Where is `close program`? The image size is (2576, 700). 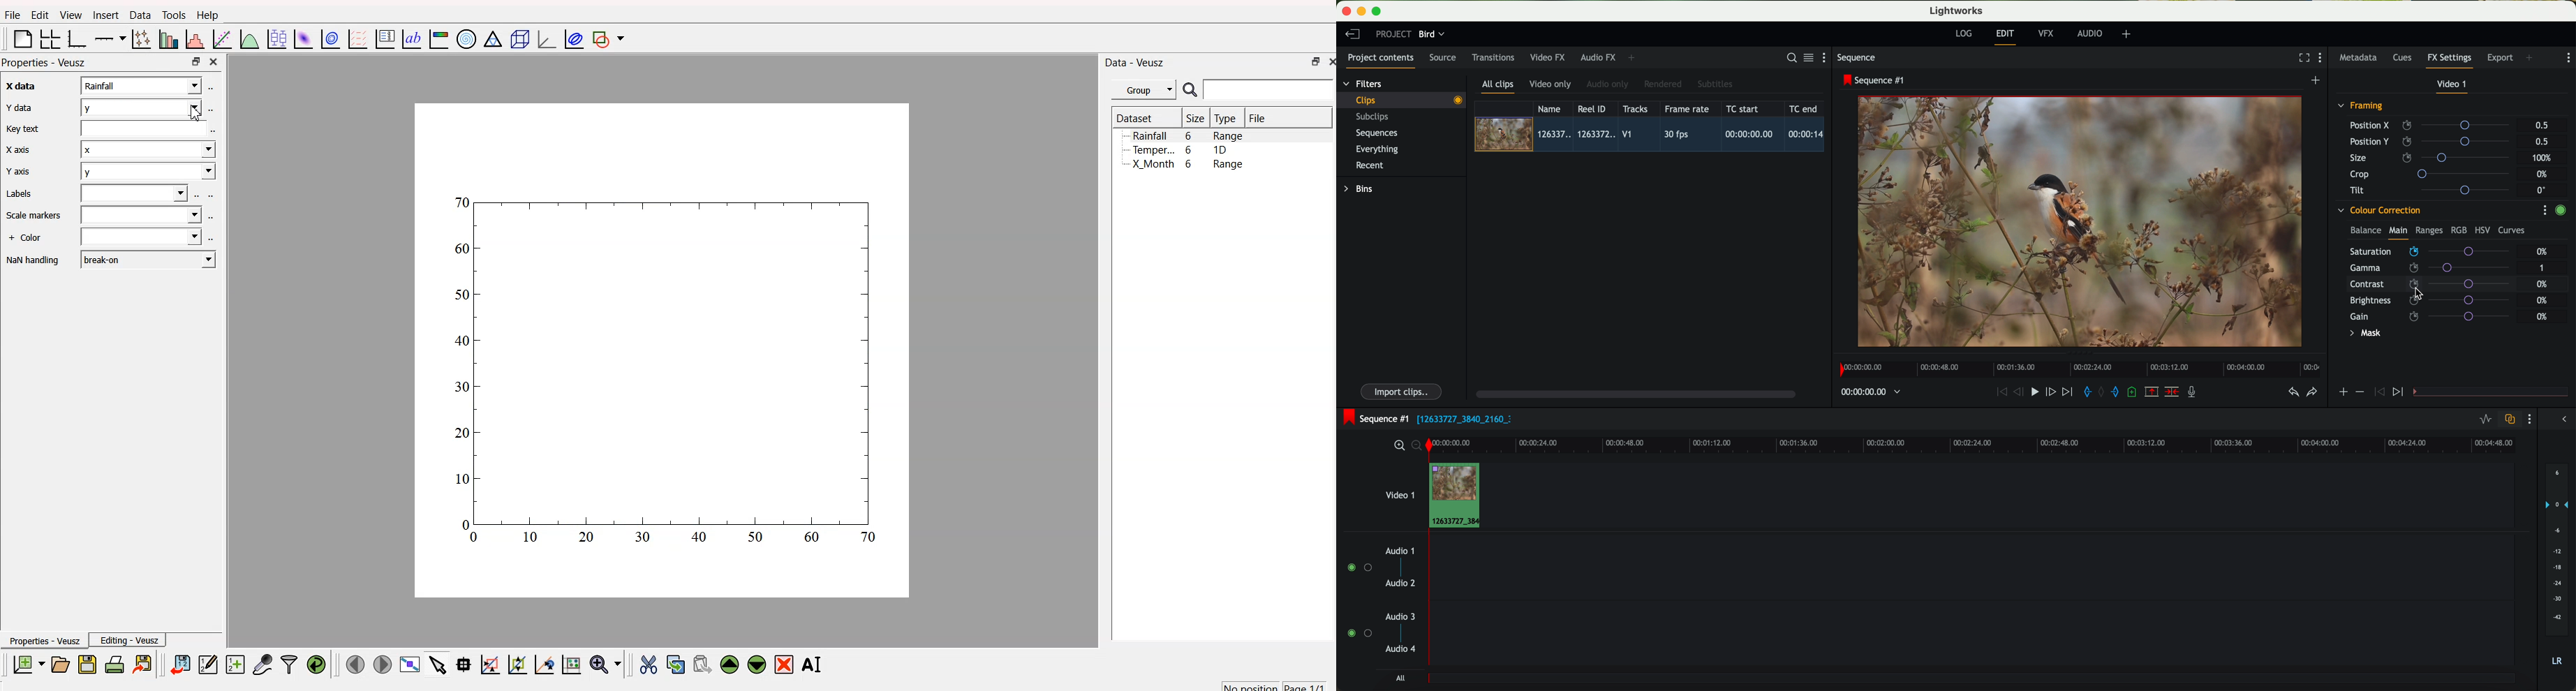
close program is located at coordinates (1346, 11).